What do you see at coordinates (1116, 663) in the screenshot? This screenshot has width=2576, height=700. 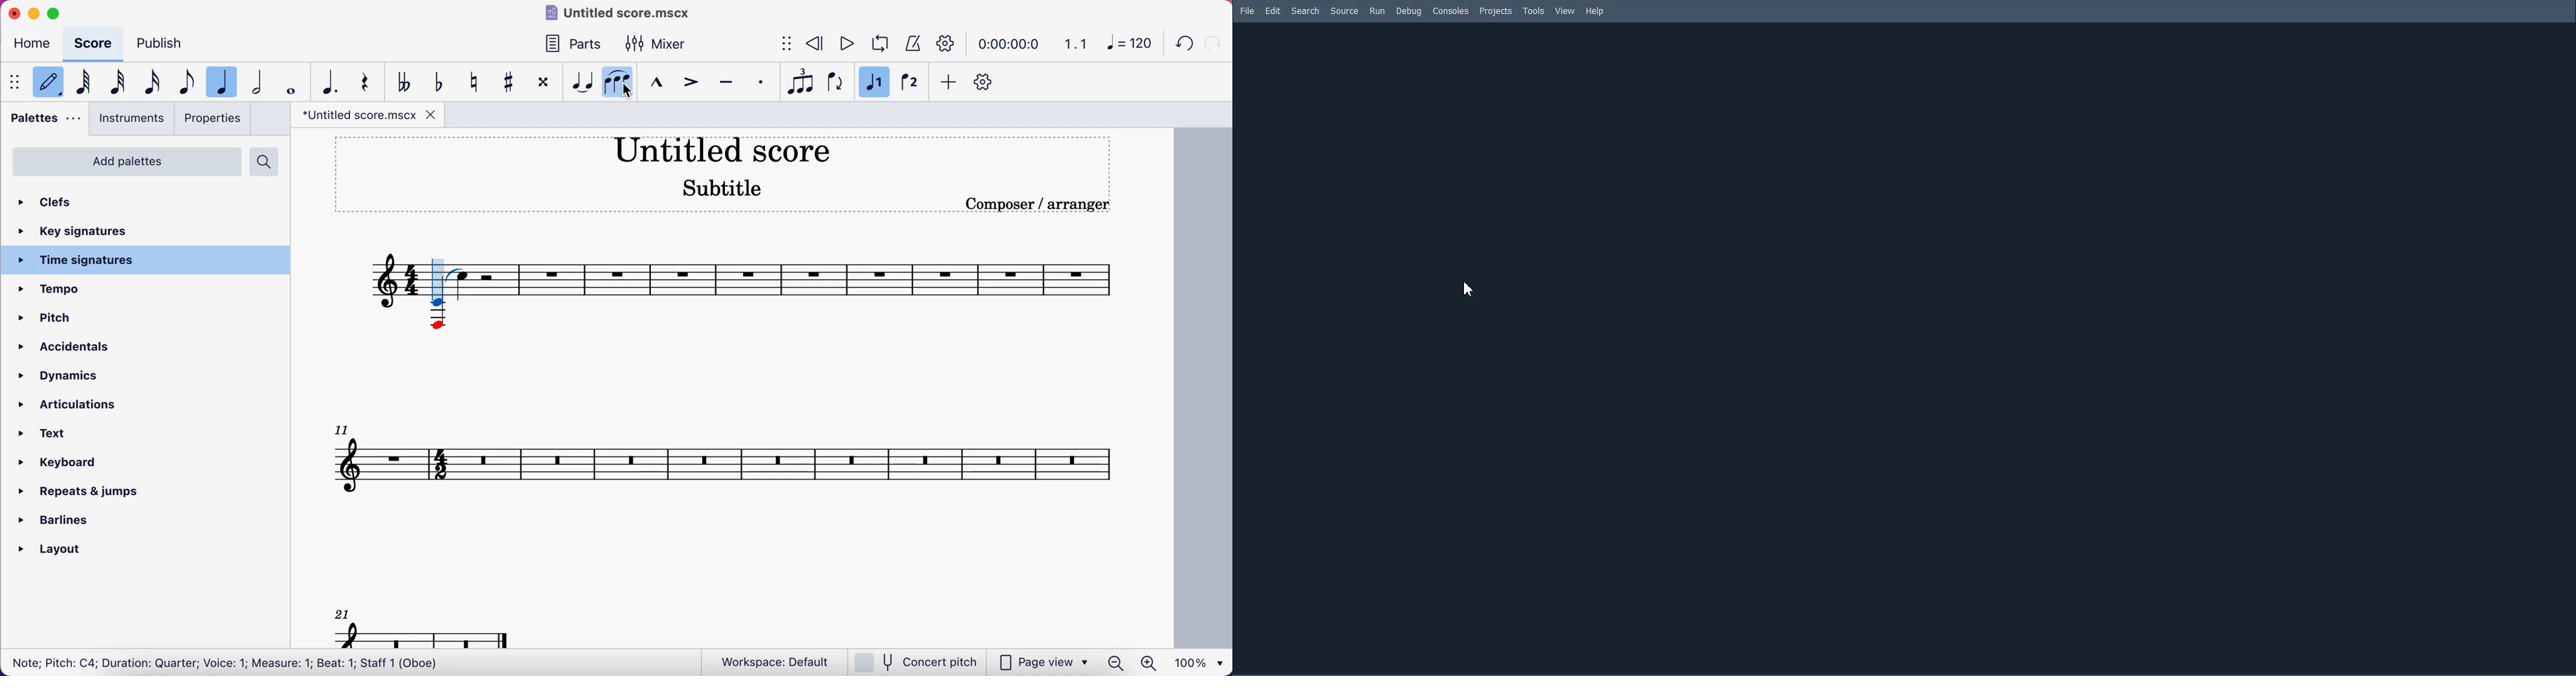 I see `zoom out` at bounding box center [1116, 663].